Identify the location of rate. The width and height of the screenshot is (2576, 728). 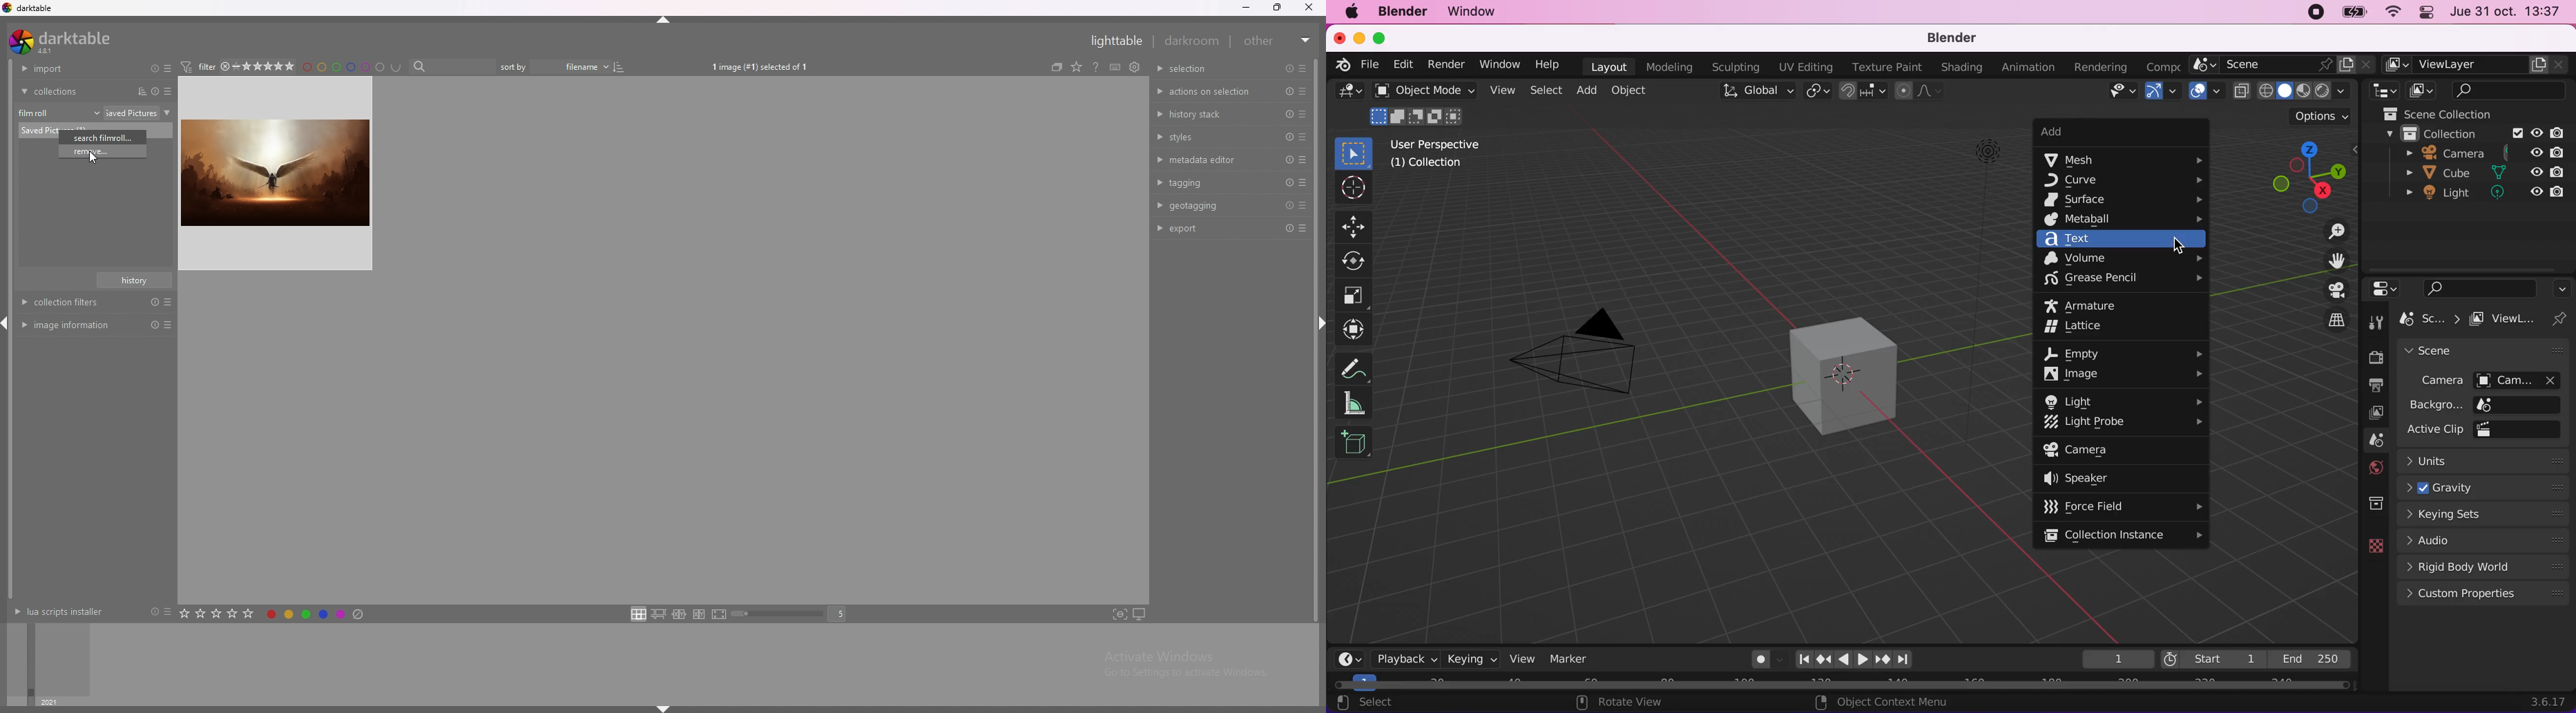
(218, 612).